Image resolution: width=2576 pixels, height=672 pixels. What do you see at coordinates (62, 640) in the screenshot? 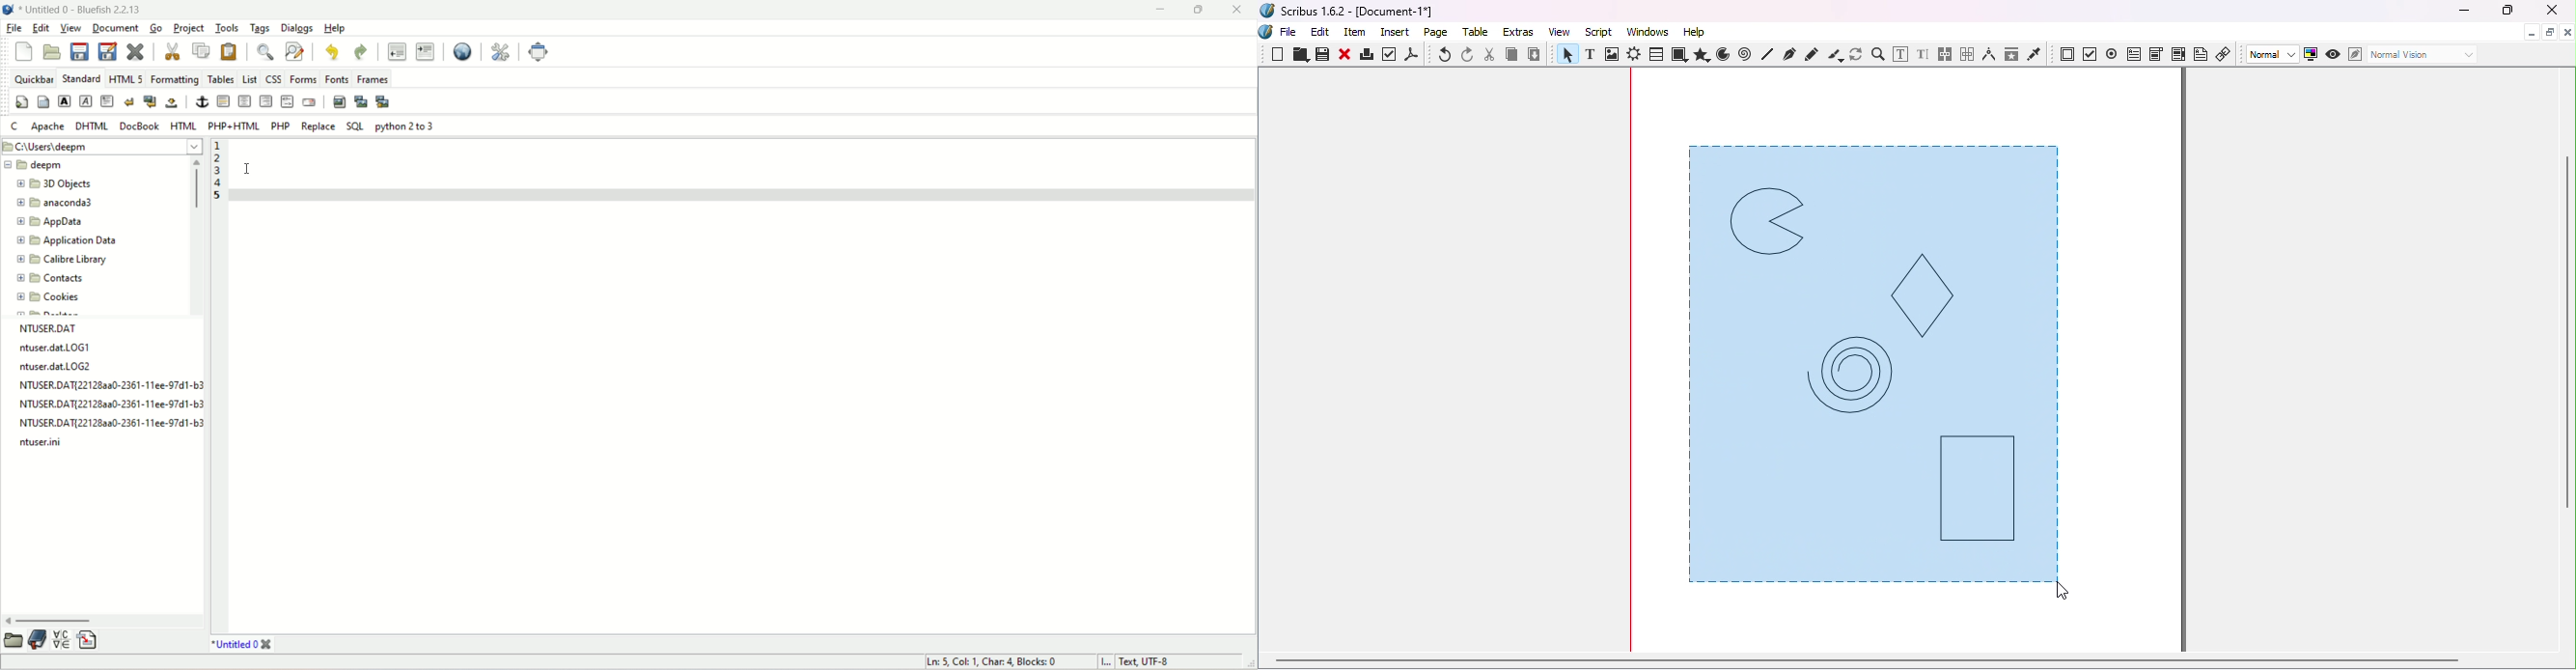
I see `insert special character` at bounding box center [62, 640].